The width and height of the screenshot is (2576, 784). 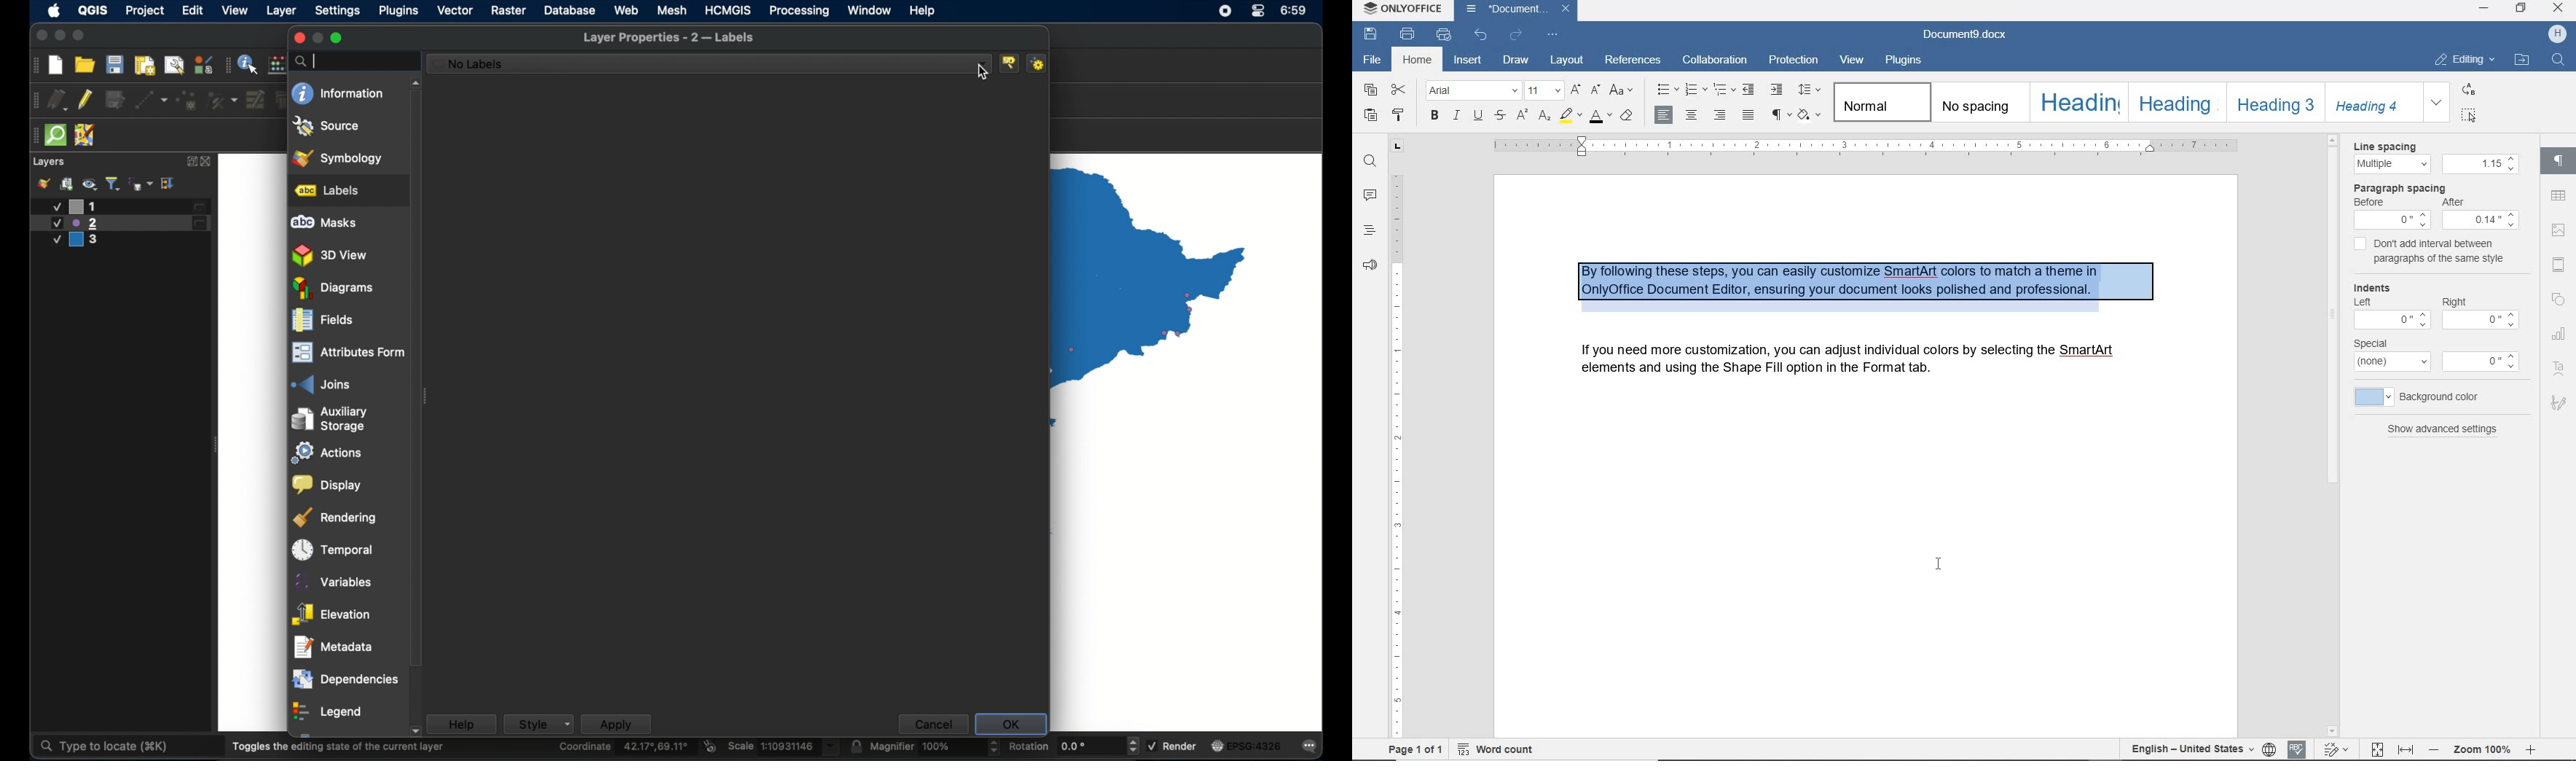 What do you see at coordinates (1934, 572) in the screenshot?
I see `text cursor` at bounding box center [1934, 572].